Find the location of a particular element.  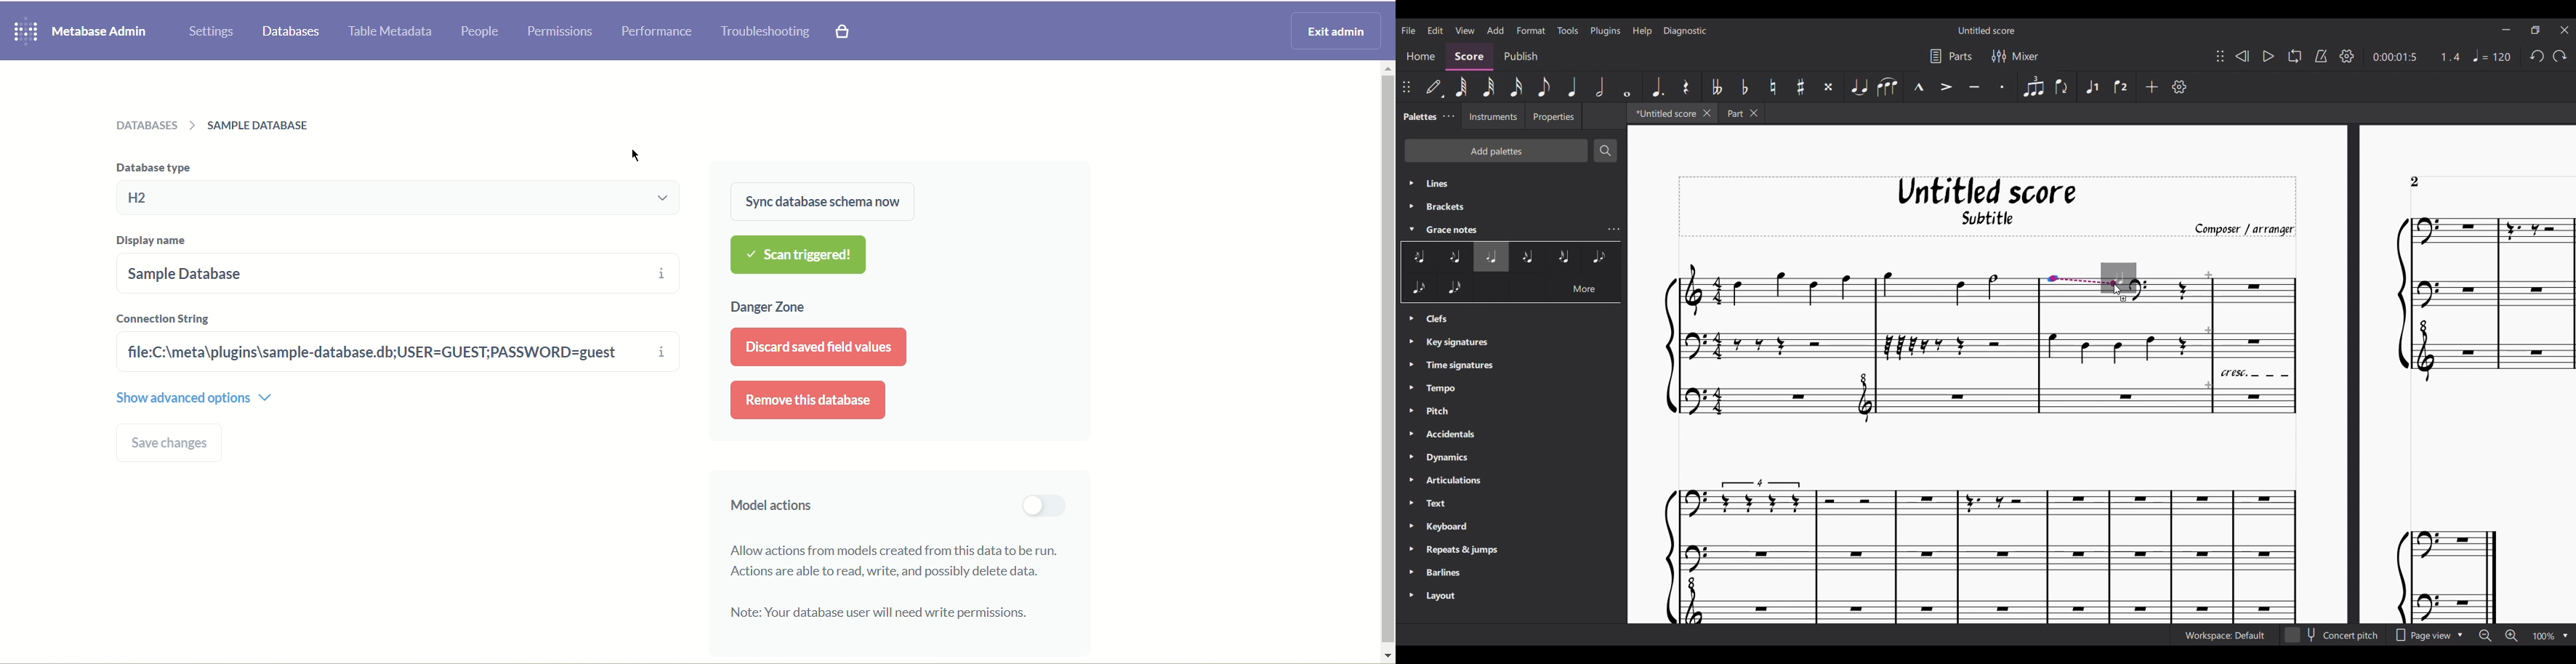

Mixer settings is located at coordinates (2015, 56).